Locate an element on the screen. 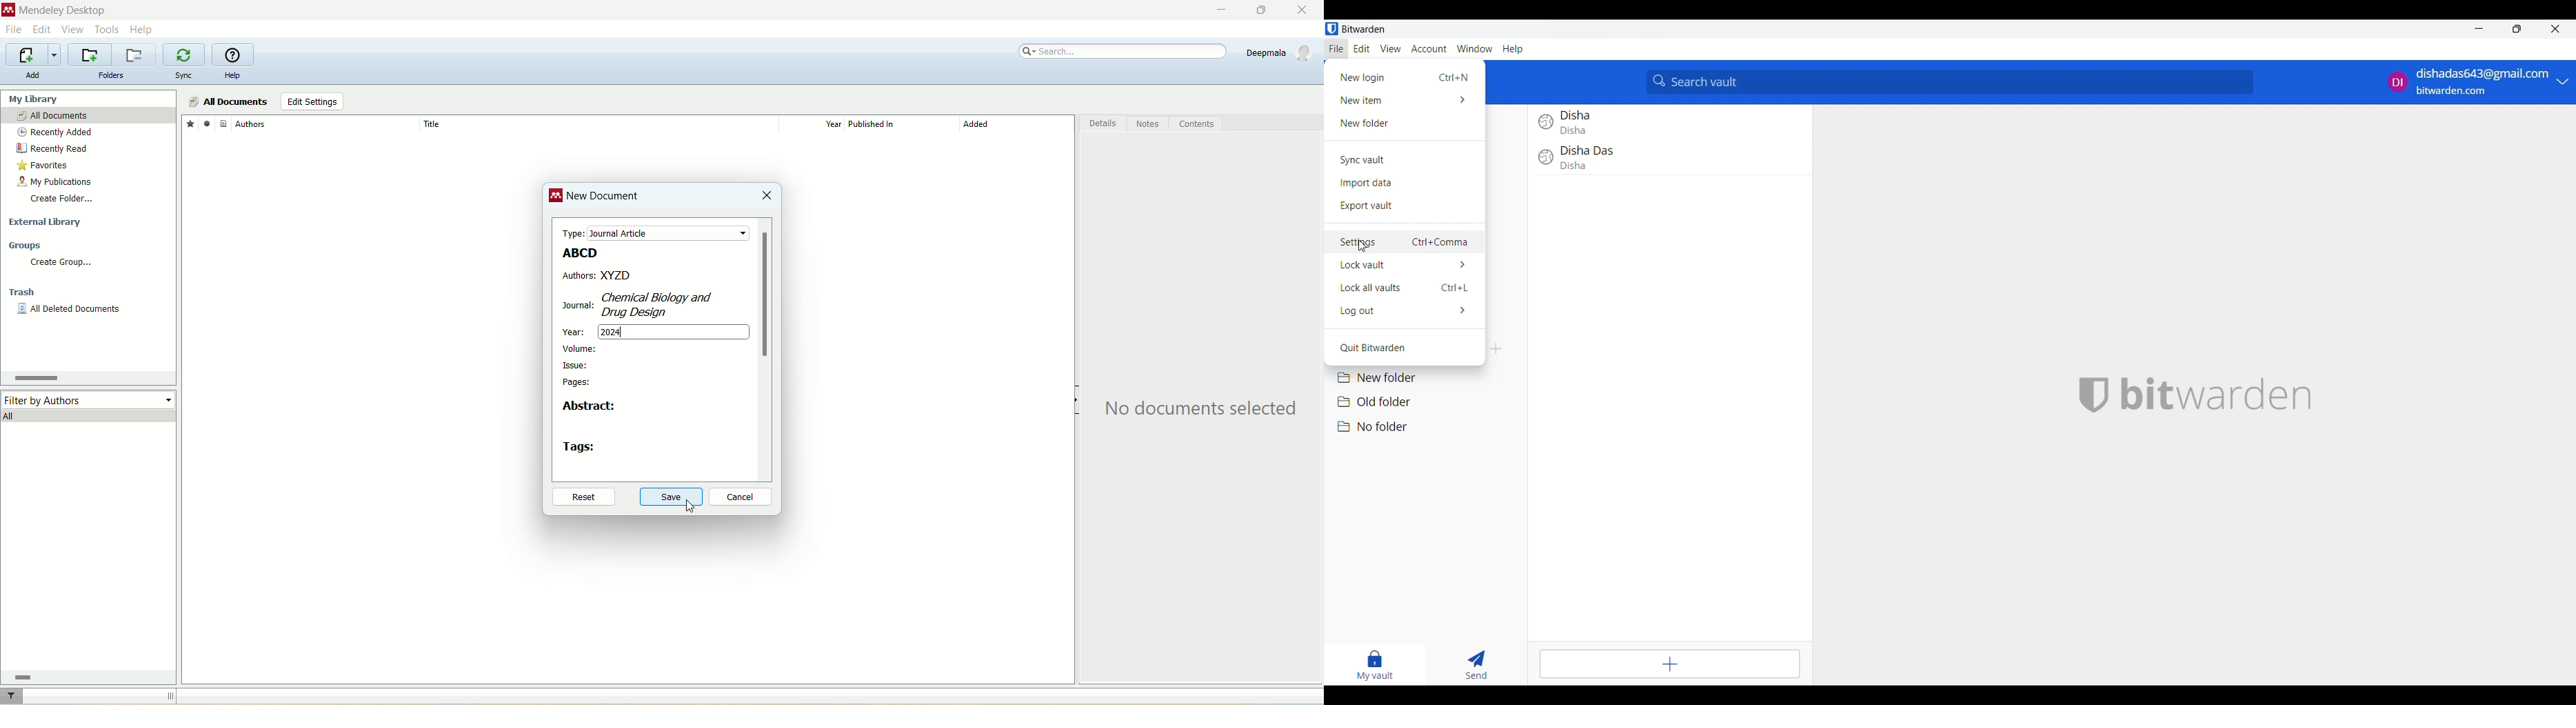  search is located at coordinates (1124, 52).